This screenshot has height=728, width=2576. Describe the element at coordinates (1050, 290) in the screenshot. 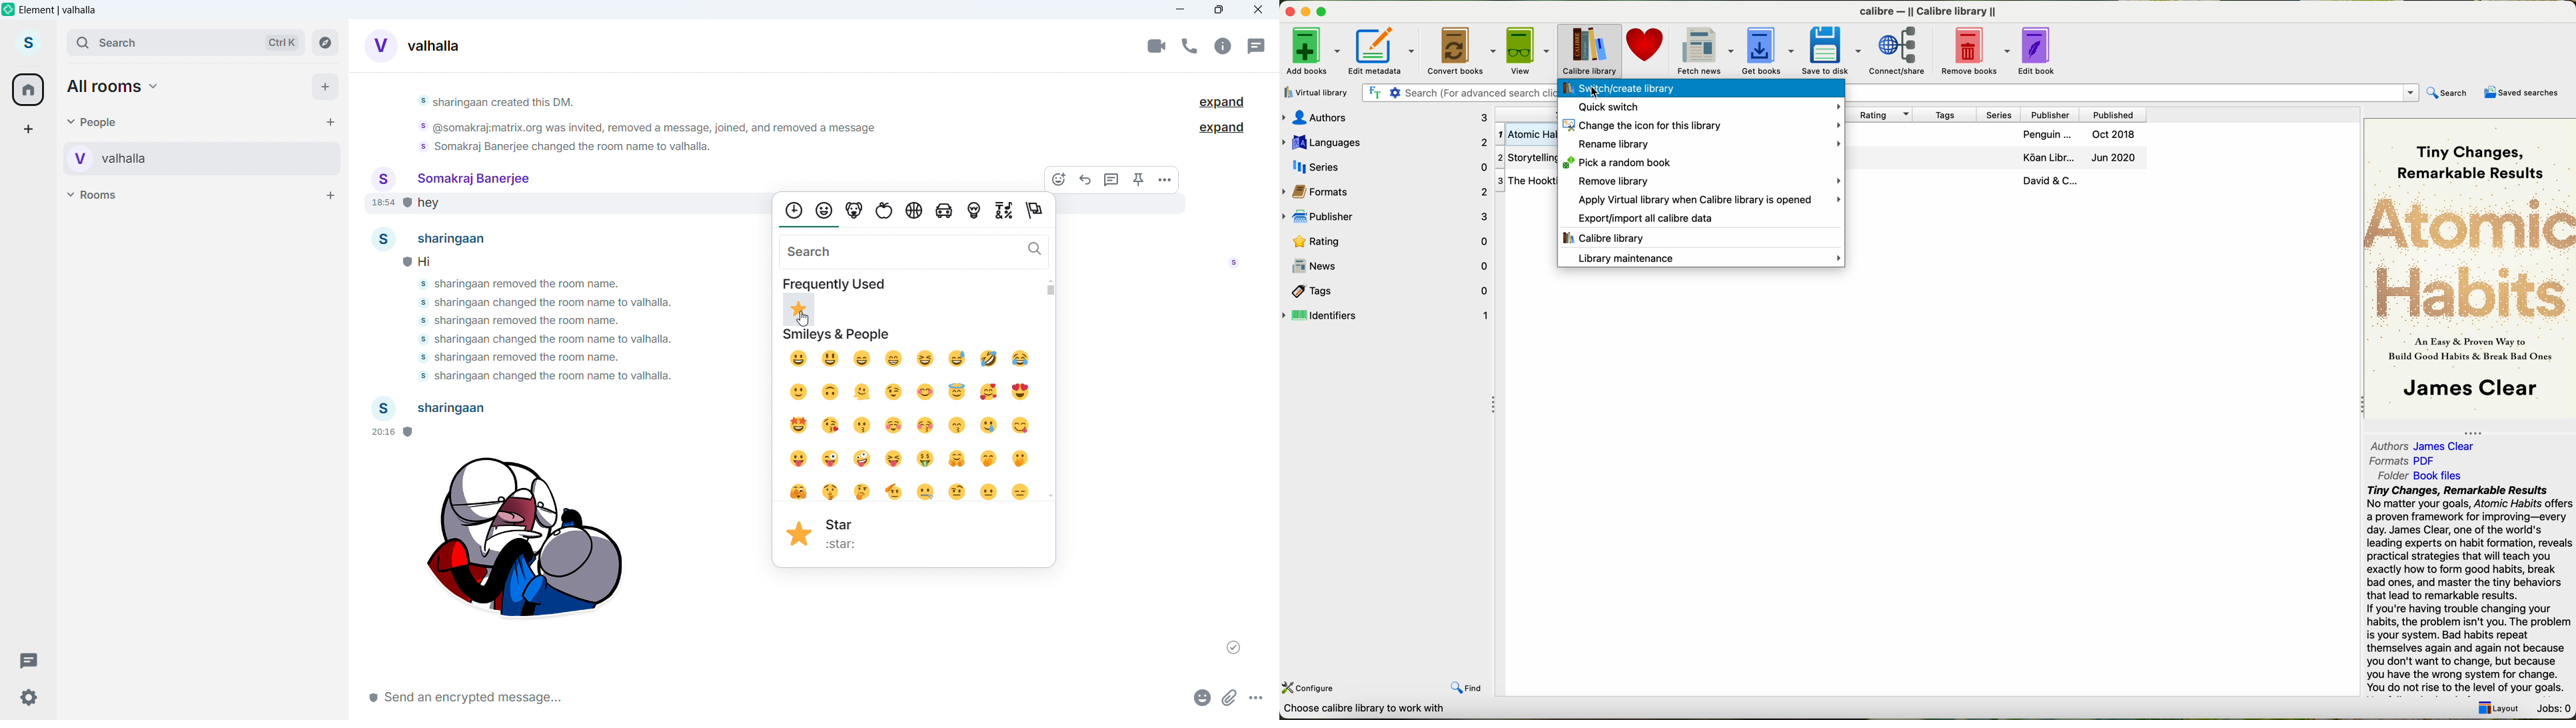

I see `Scrollbar` at that location.